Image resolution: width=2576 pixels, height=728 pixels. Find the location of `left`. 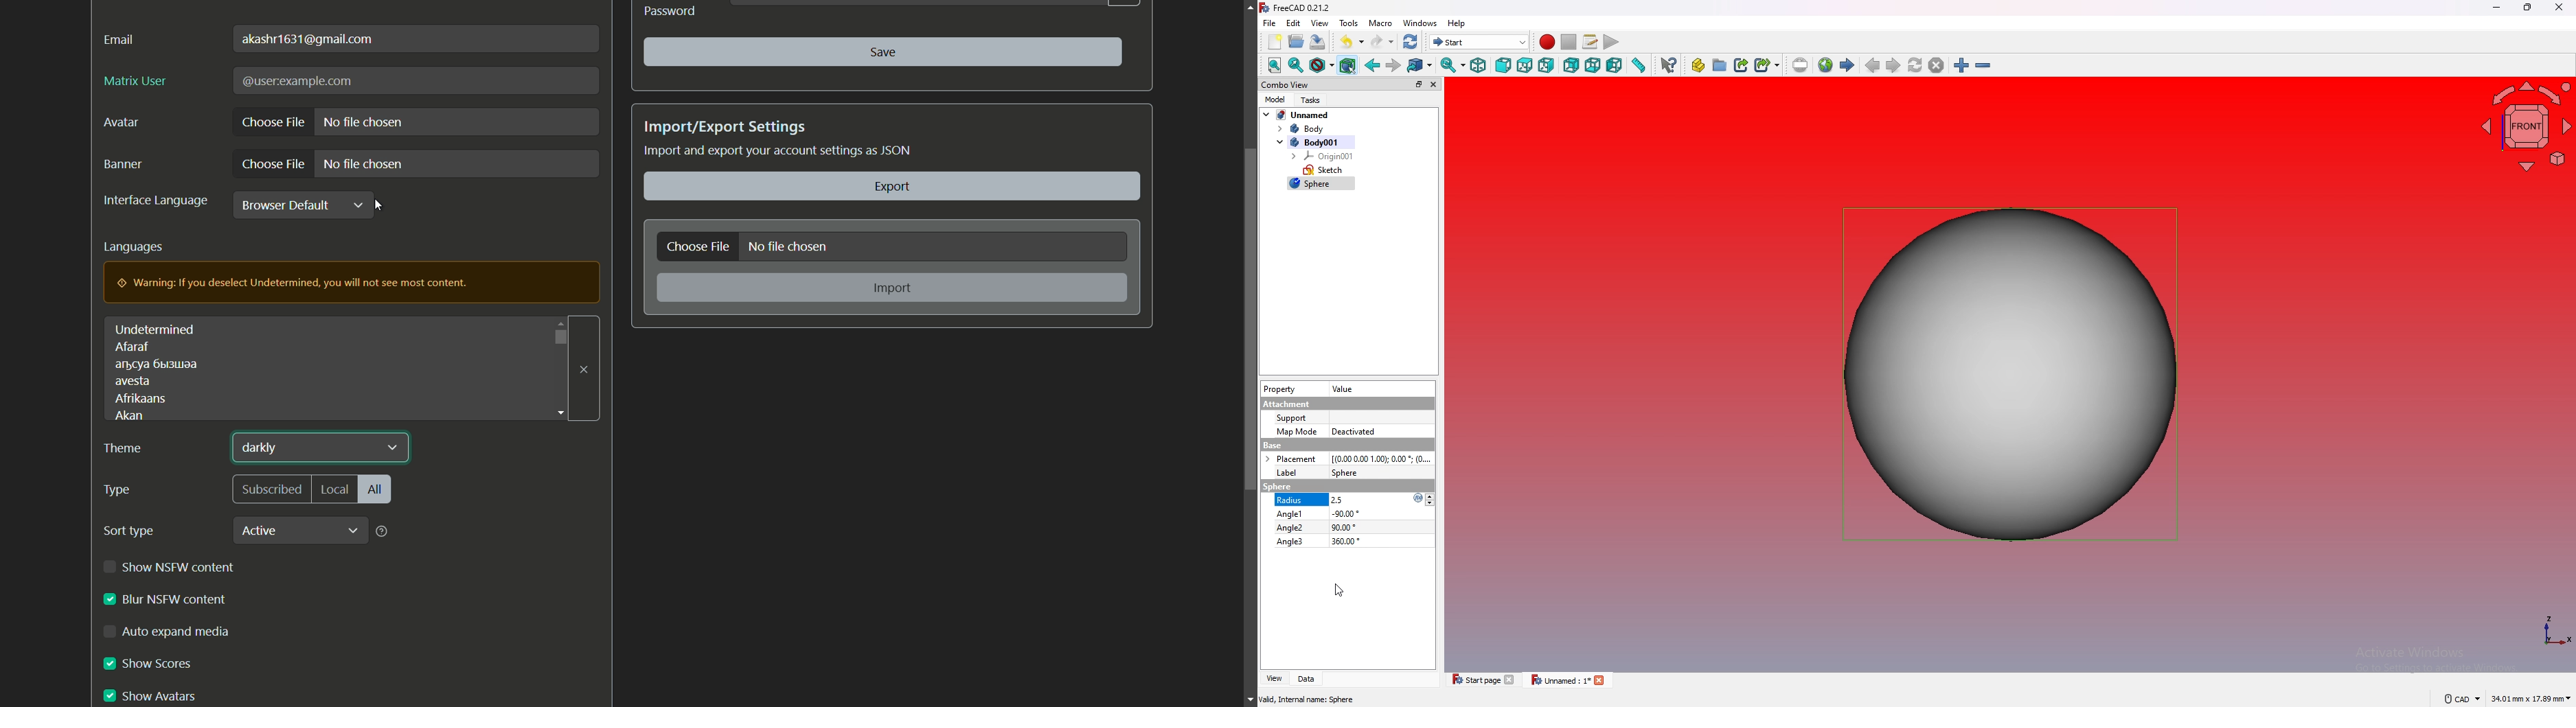

left is located at coordinates (1615, 65).